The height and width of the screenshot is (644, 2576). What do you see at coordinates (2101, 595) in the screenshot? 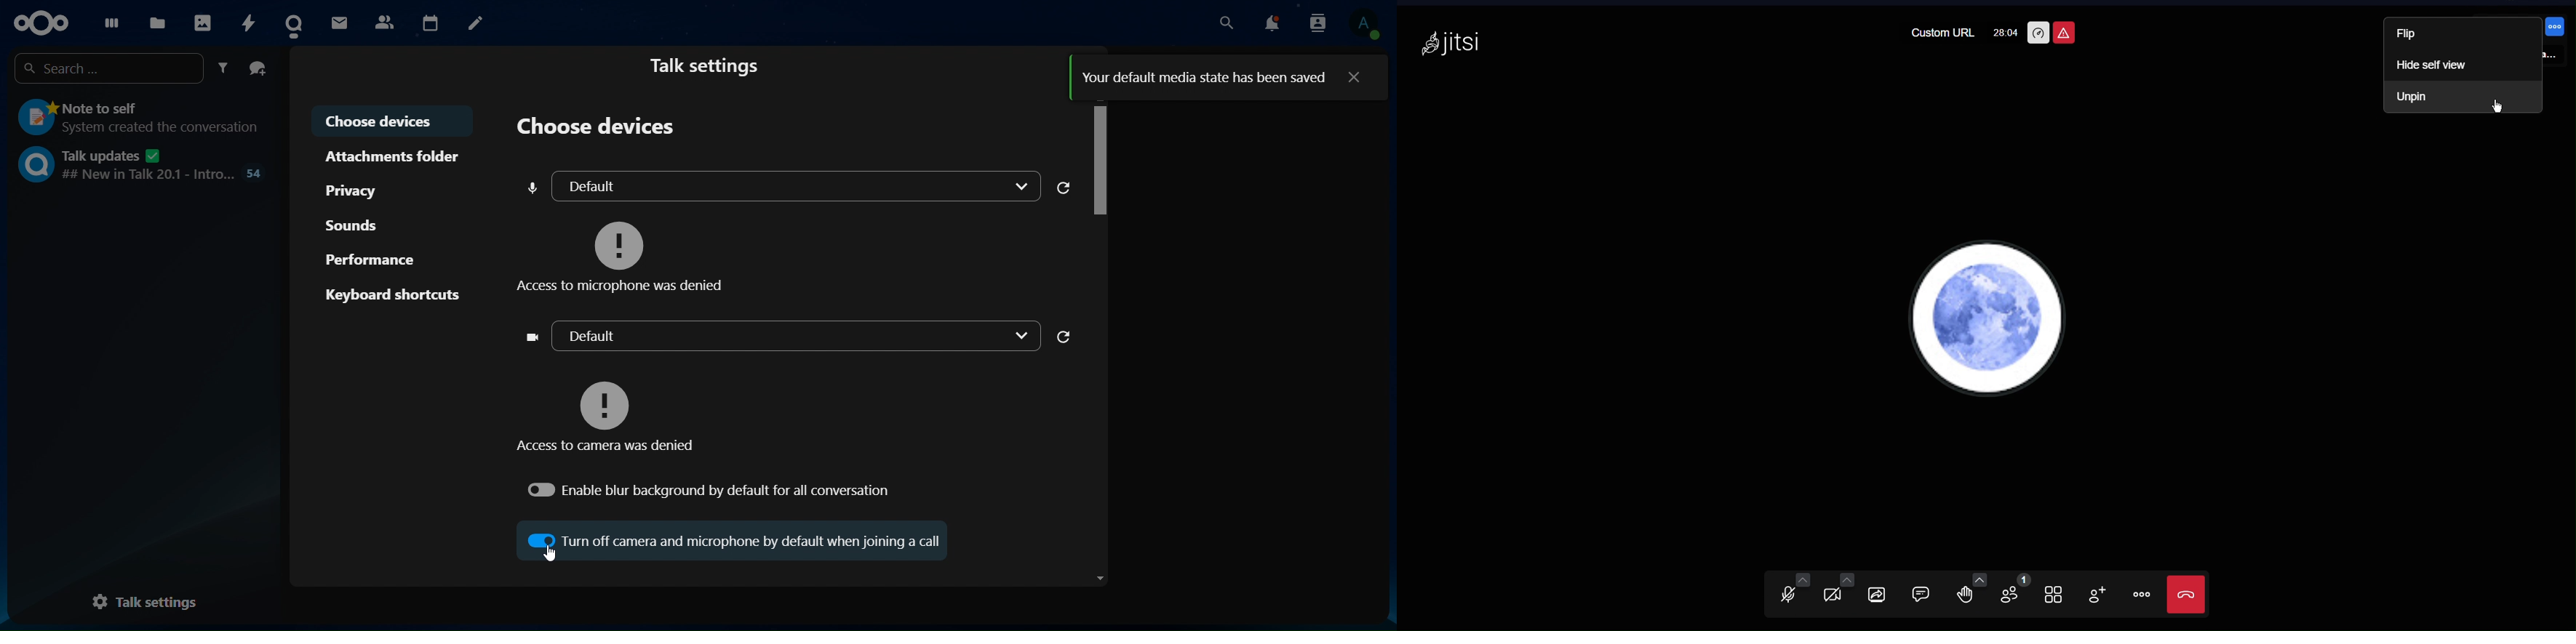
I see `Add Participant` at bounding box center [2101, 595].